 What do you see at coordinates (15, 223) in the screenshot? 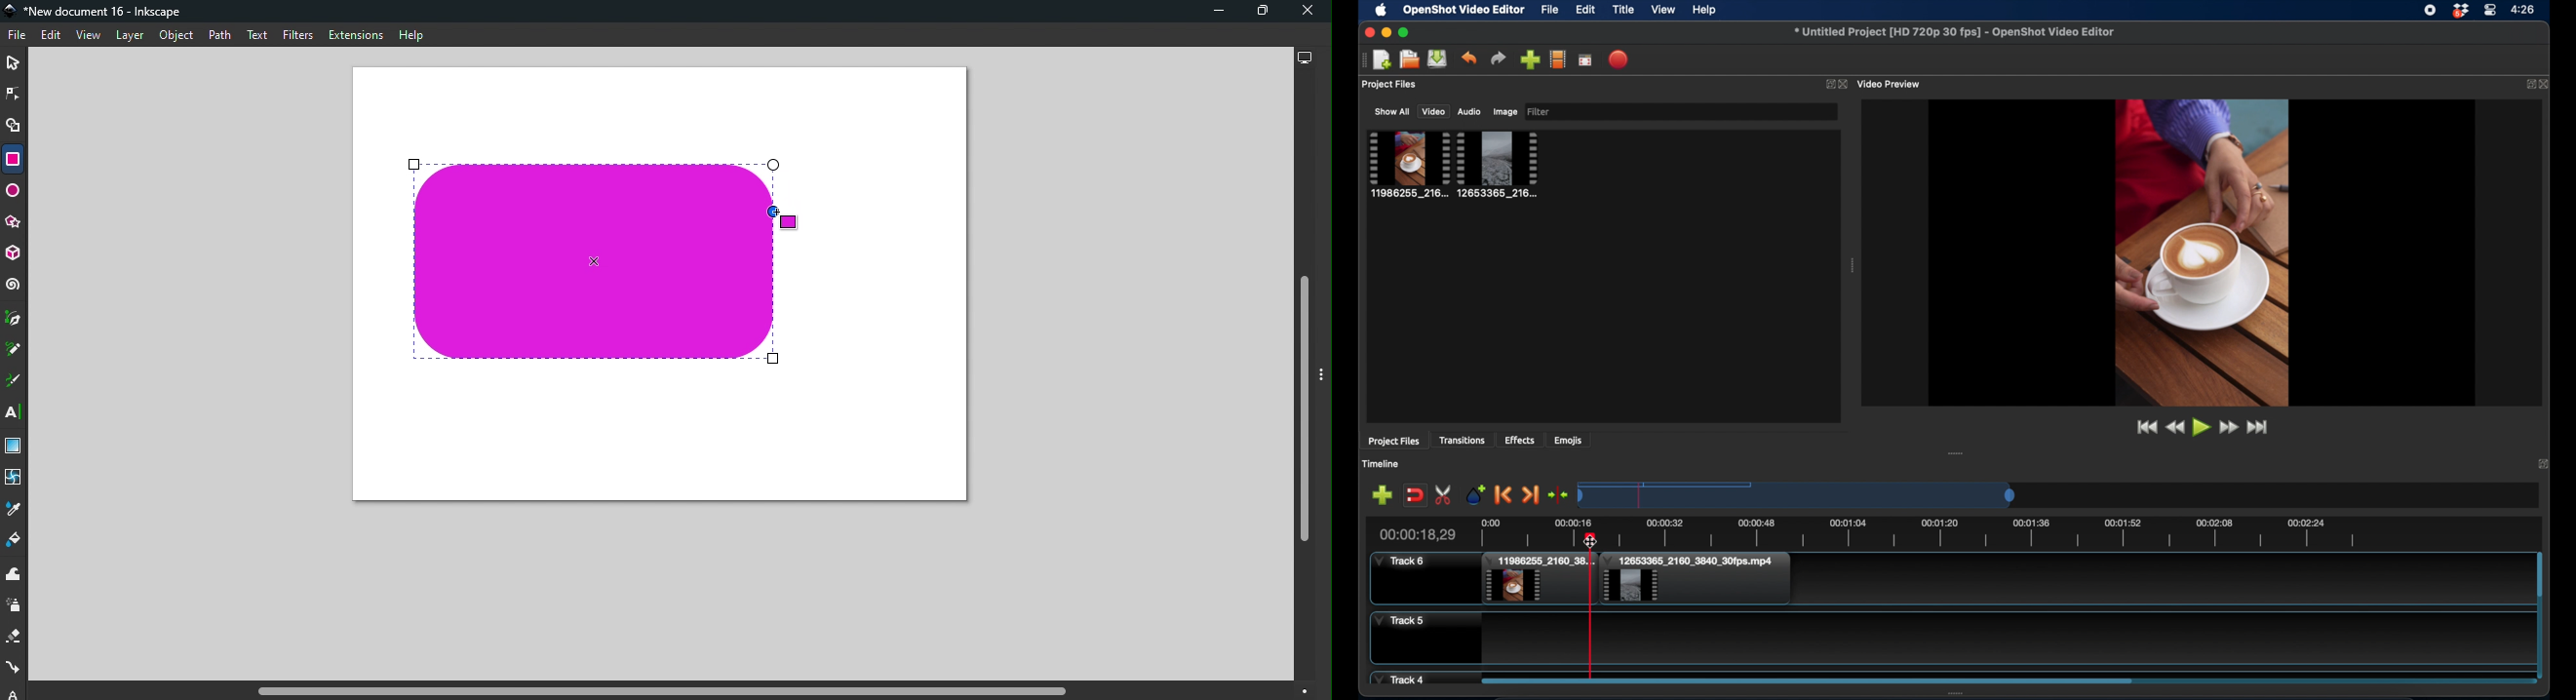
I see `Star/polygon tool` at bounding box center [15, 223].